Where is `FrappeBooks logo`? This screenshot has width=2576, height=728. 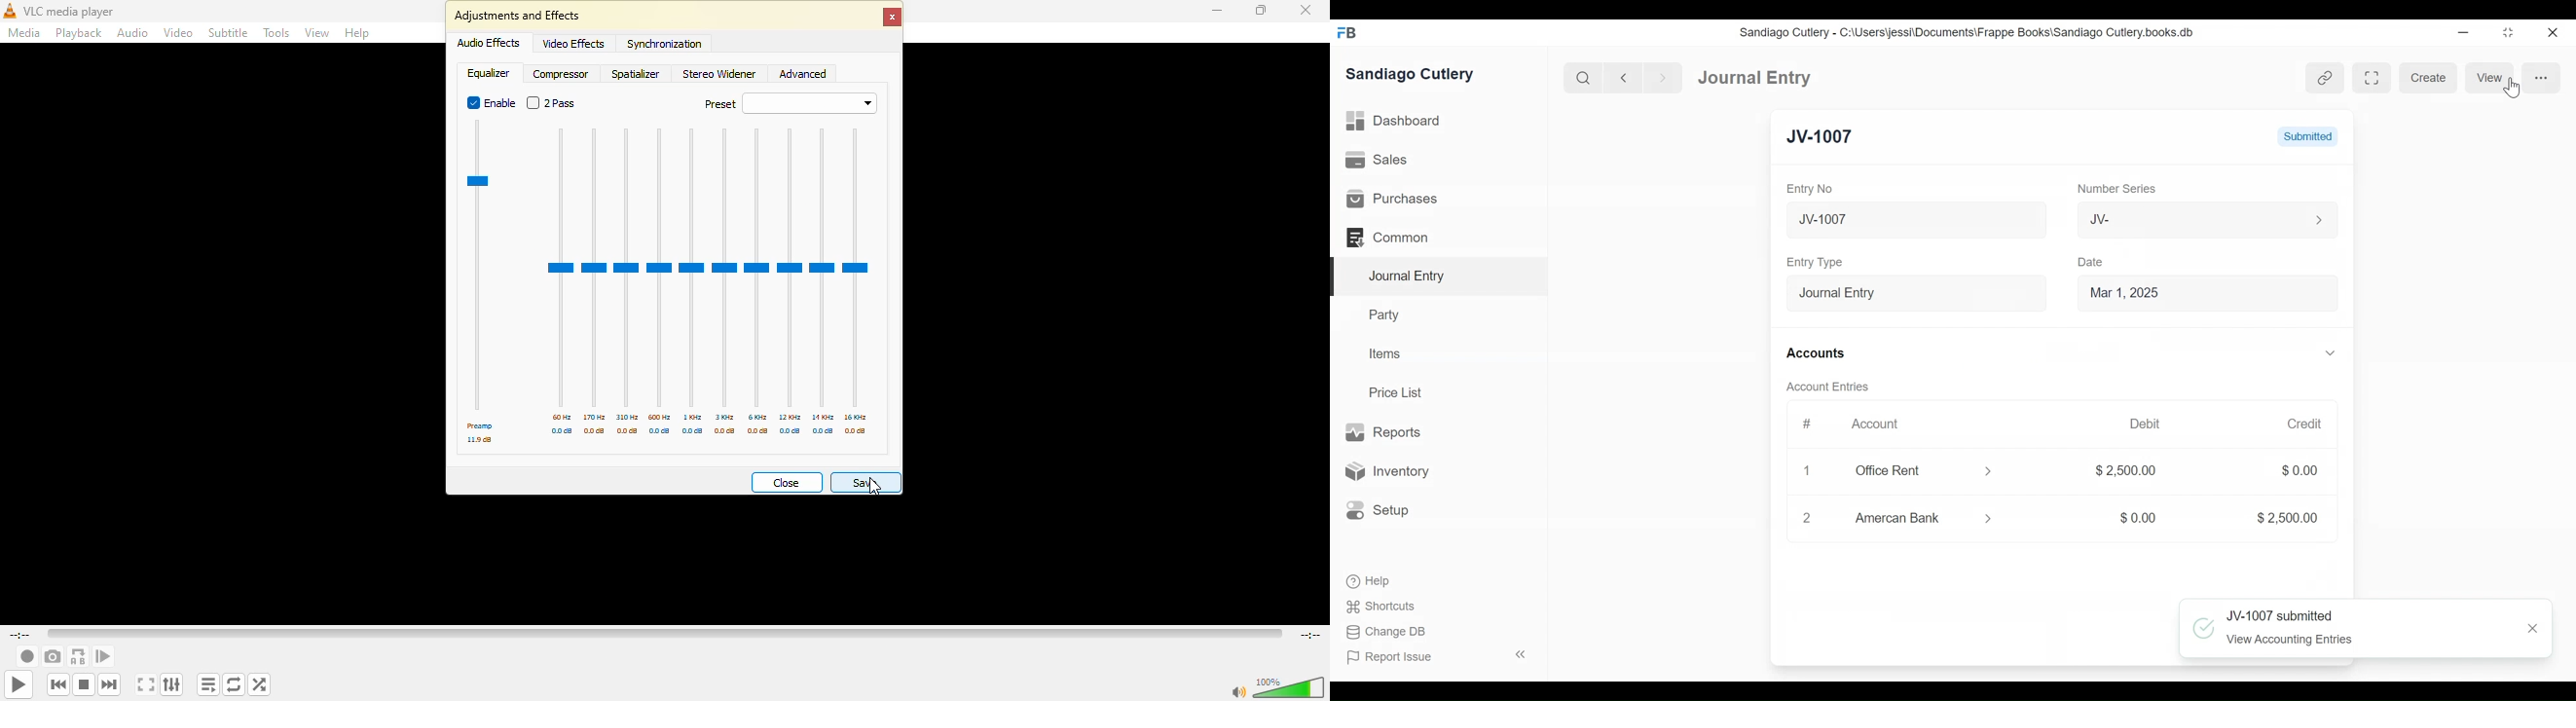 FrappeBooks logo is located at coordinates (1346, 32).